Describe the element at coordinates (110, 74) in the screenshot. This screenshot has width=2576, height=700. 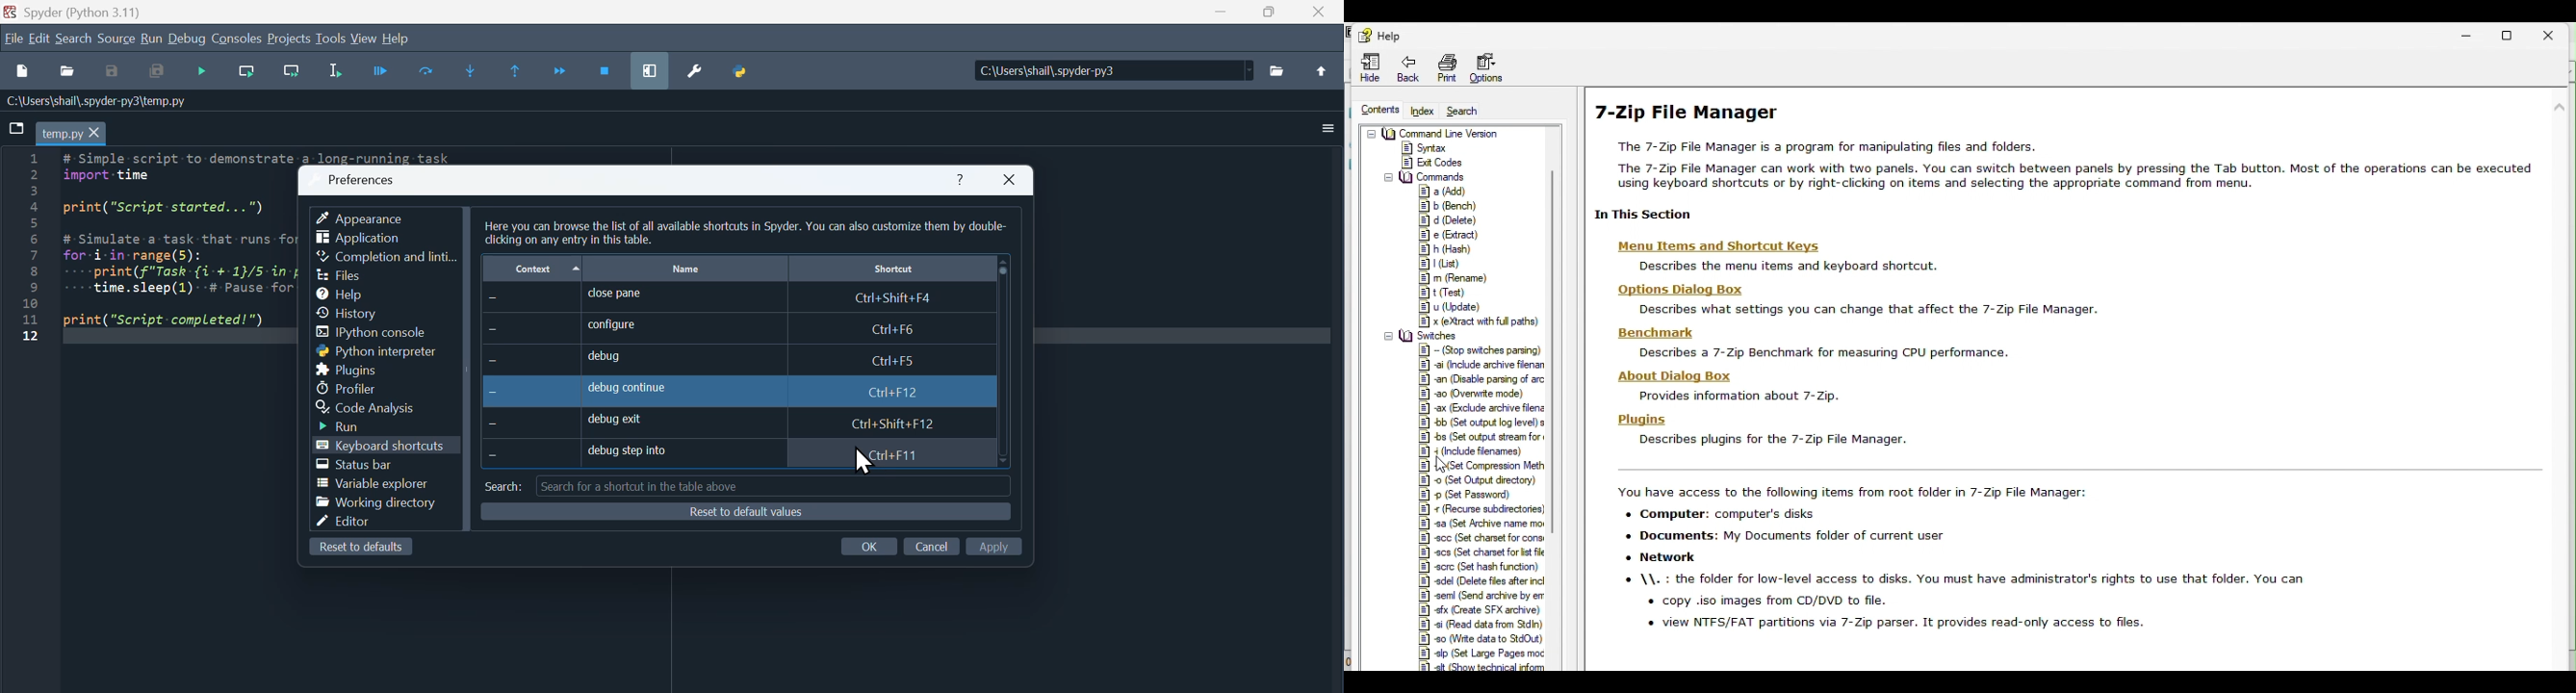
I see `` at that location.